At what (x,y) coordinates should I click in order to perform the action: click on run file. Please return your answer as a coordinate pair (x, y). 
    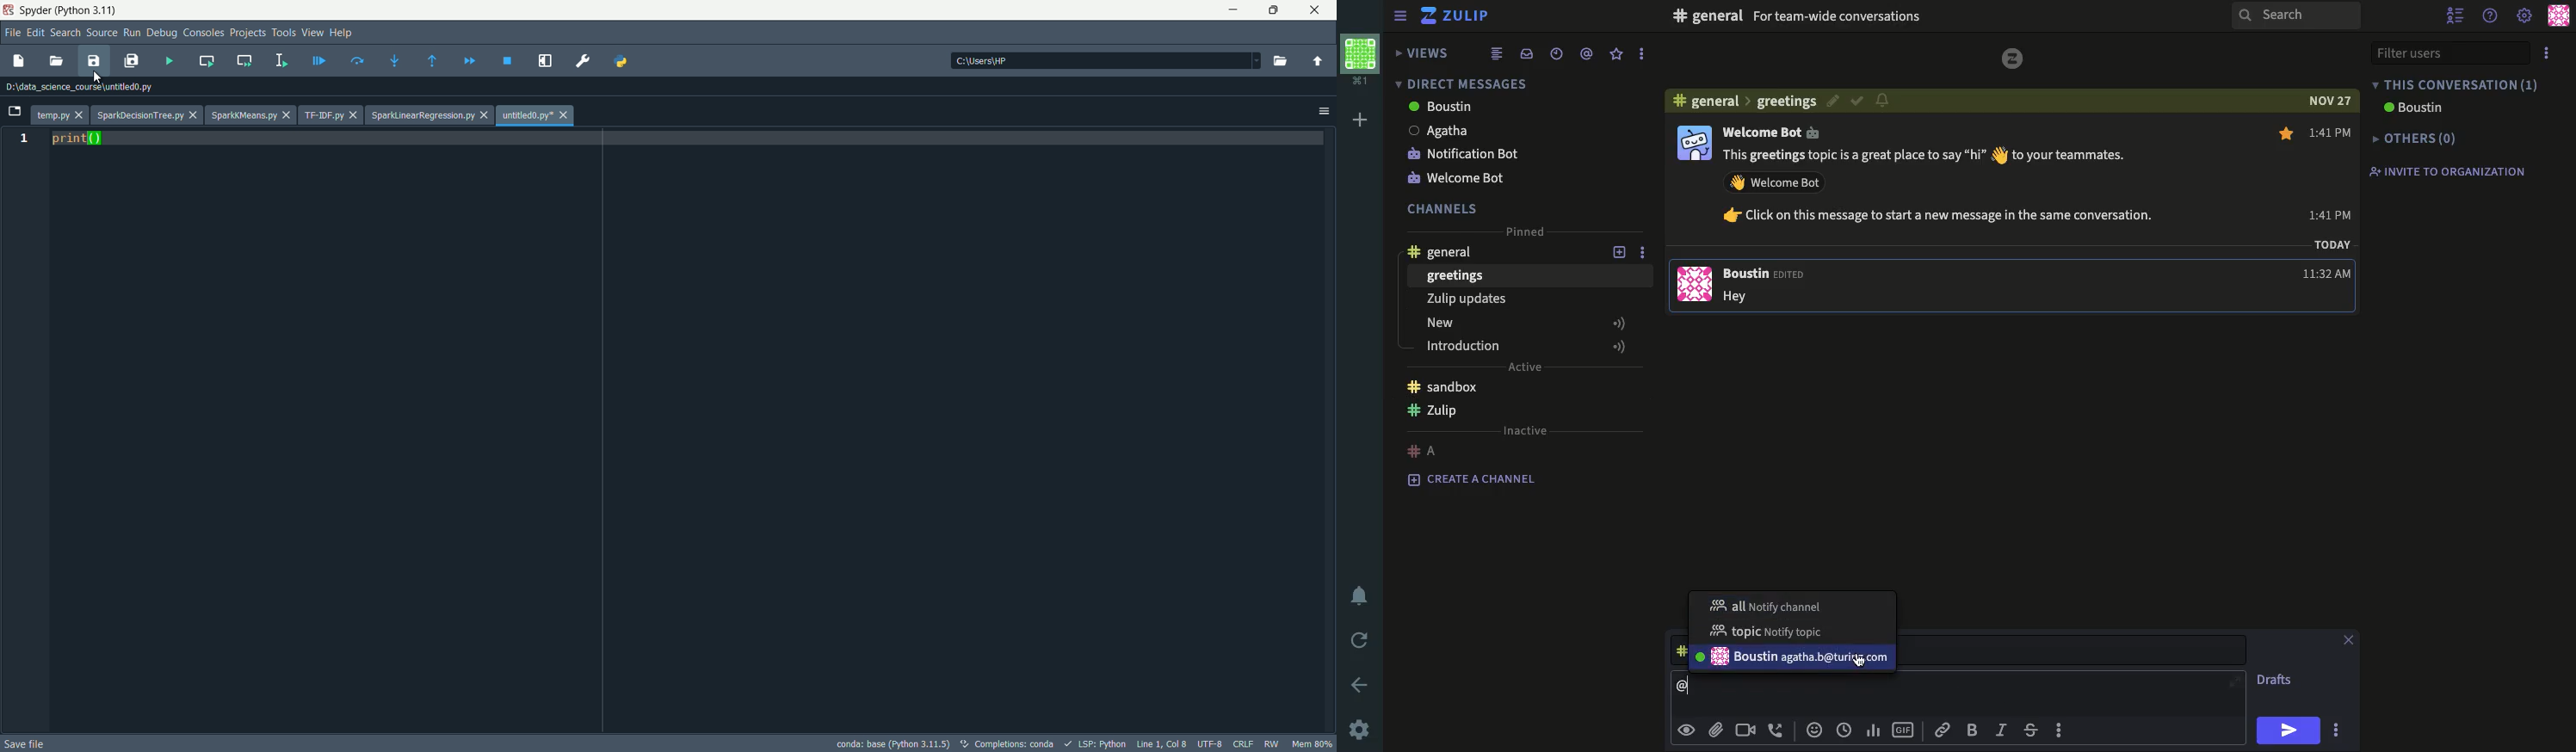
    Looking at the image, I should click on (169, 61).